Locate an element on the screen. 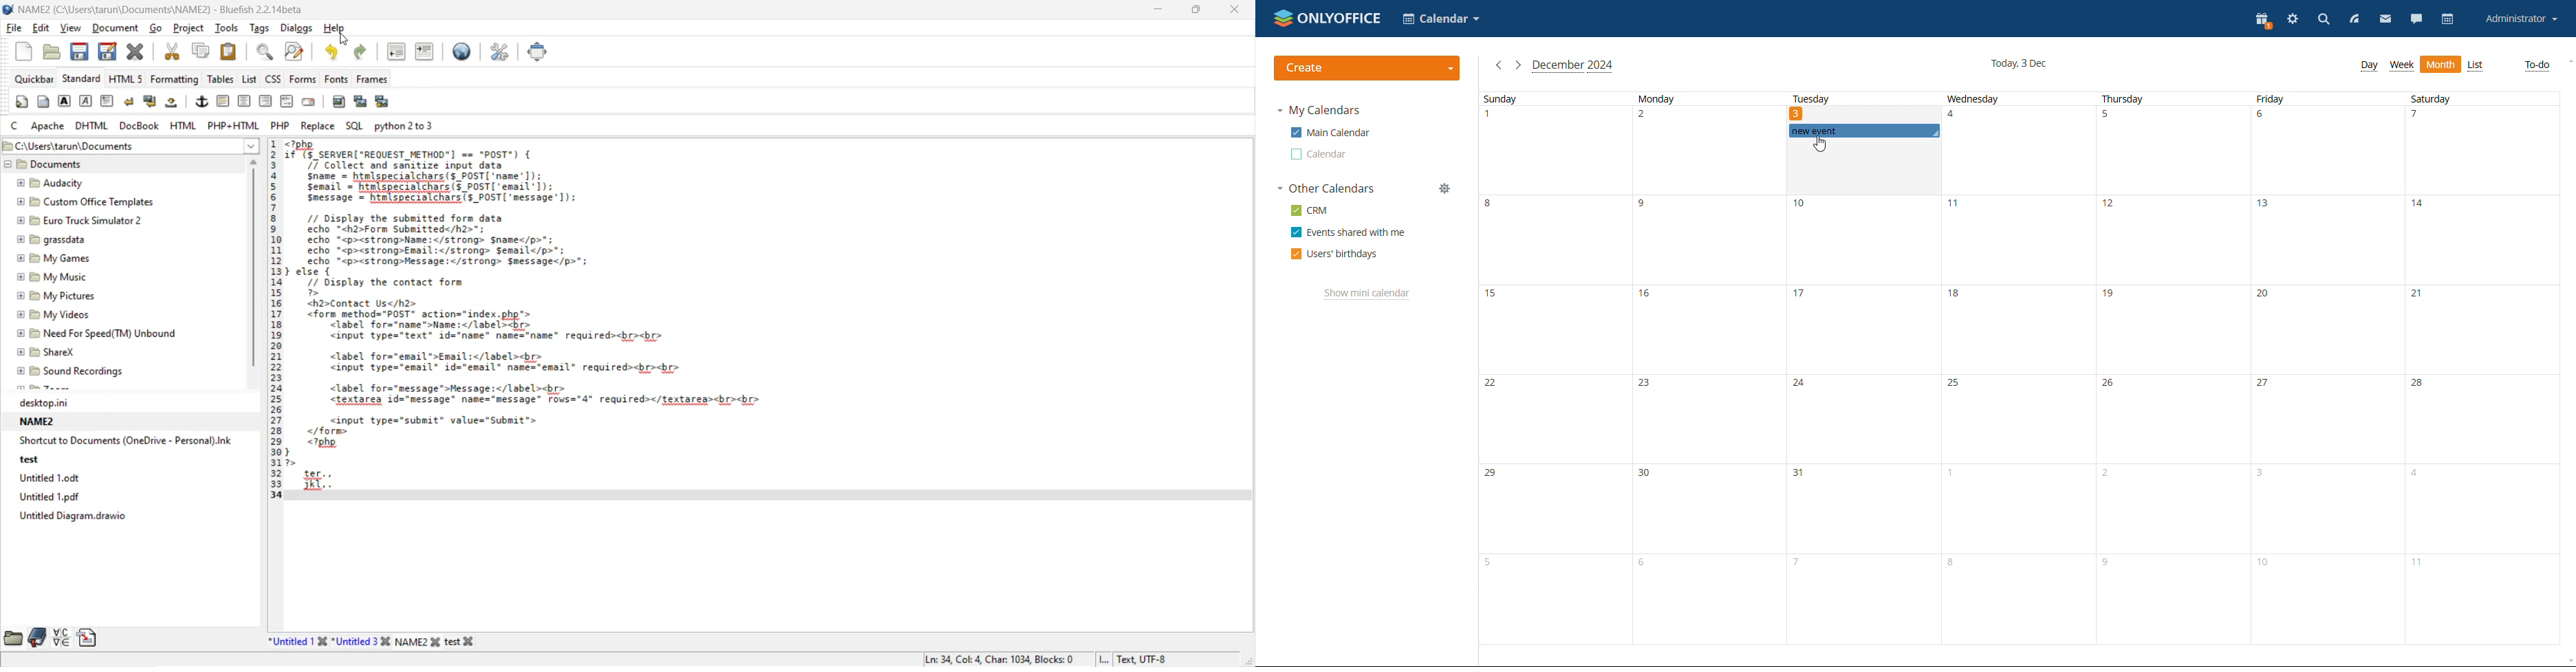 Image resolution: width=2576 pixels, height=672 pixels. settings is located at coordinates (2293, 20).